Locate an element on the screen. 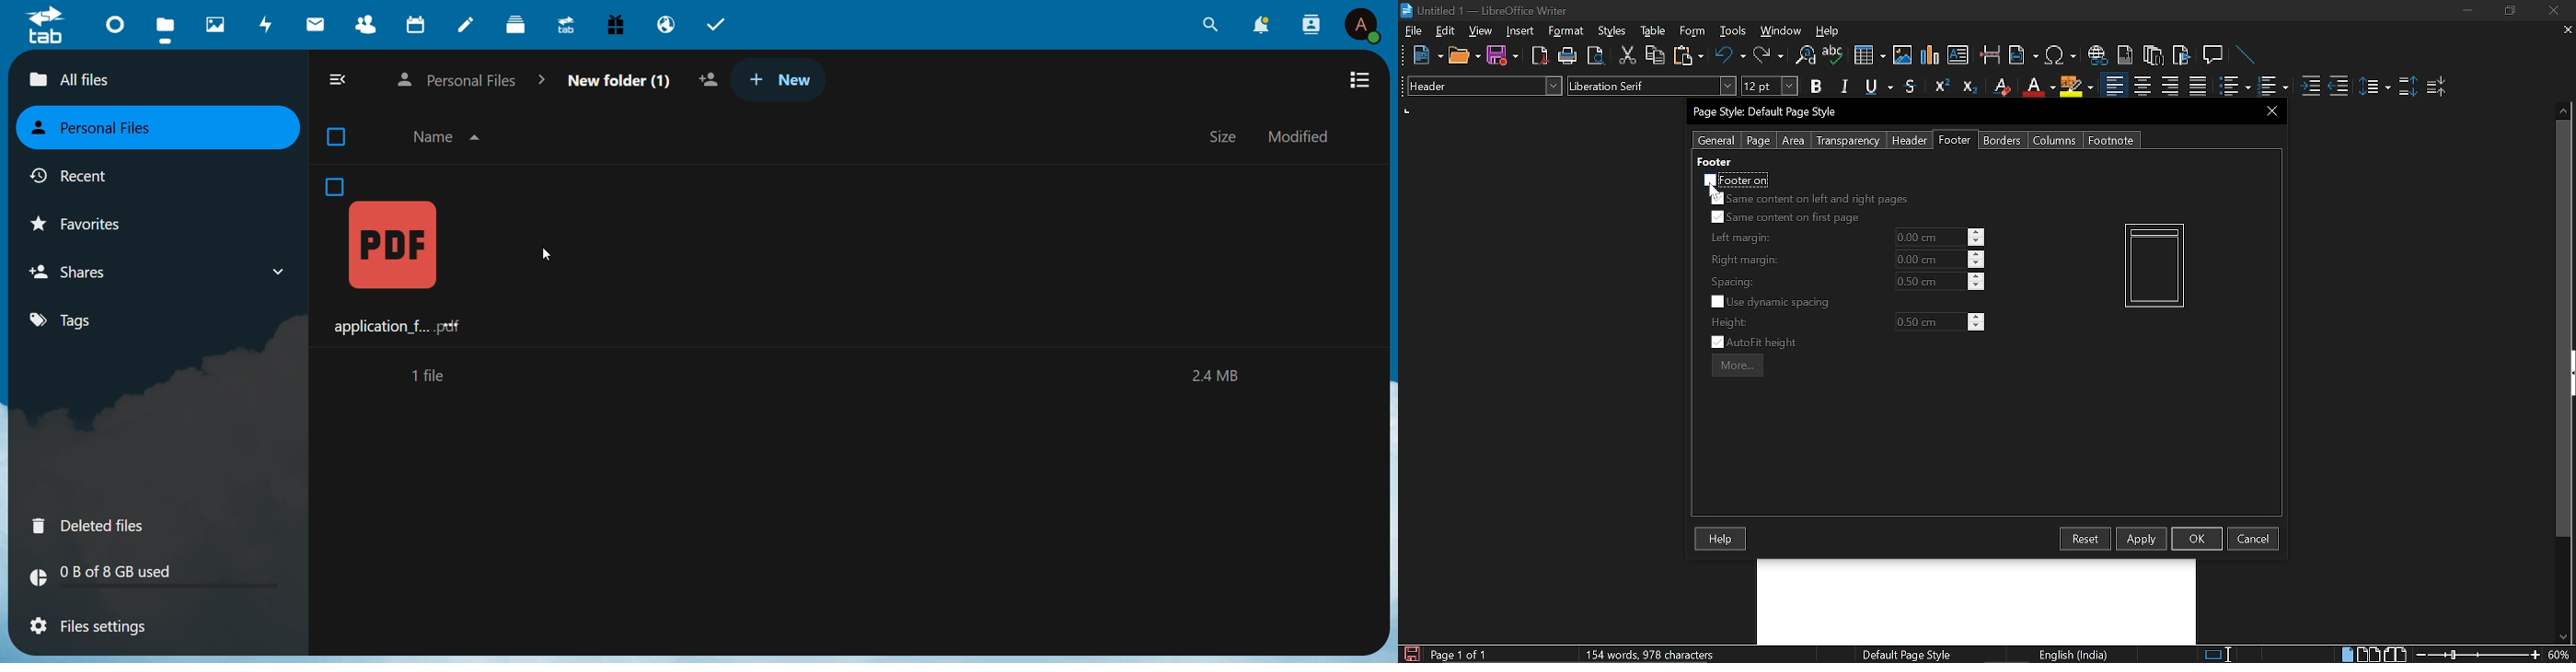 The width and height of the screenshot is (2576, 672). Strike through is located at coordinates (1911, 86).